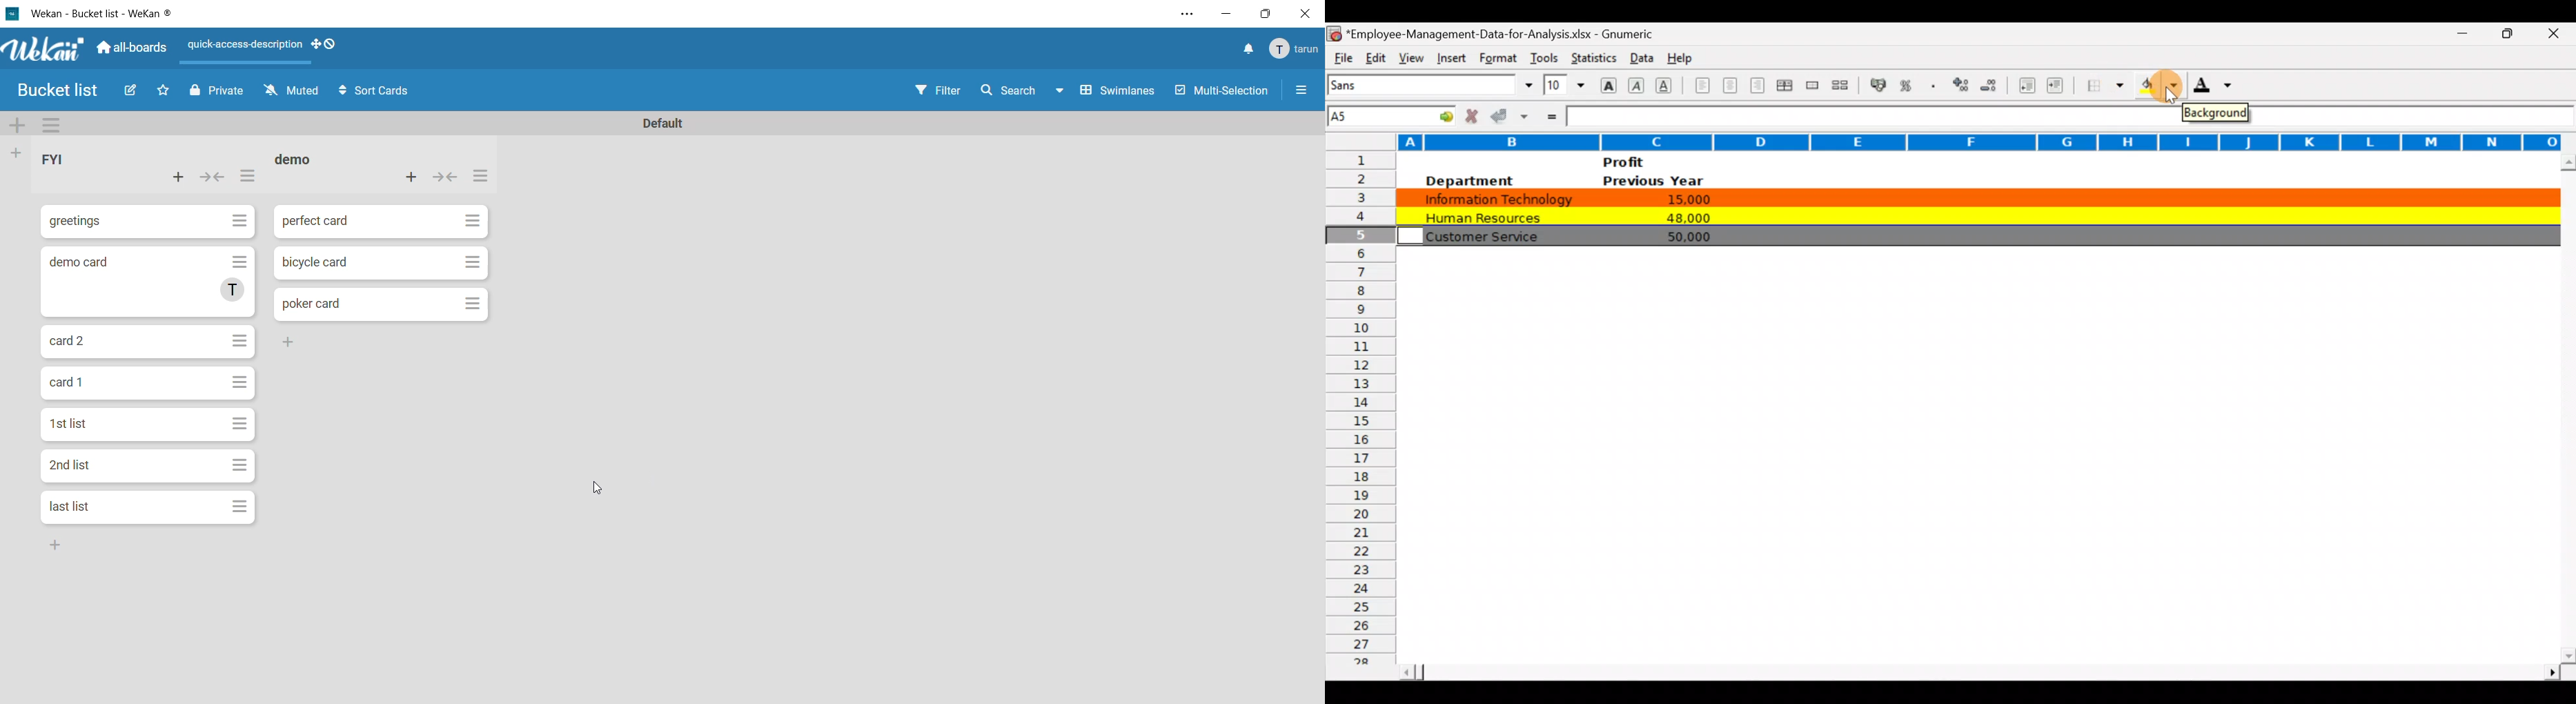 This screenshot has height=728, width=2576. I want to click on Formula bar, so click(1868, 118).